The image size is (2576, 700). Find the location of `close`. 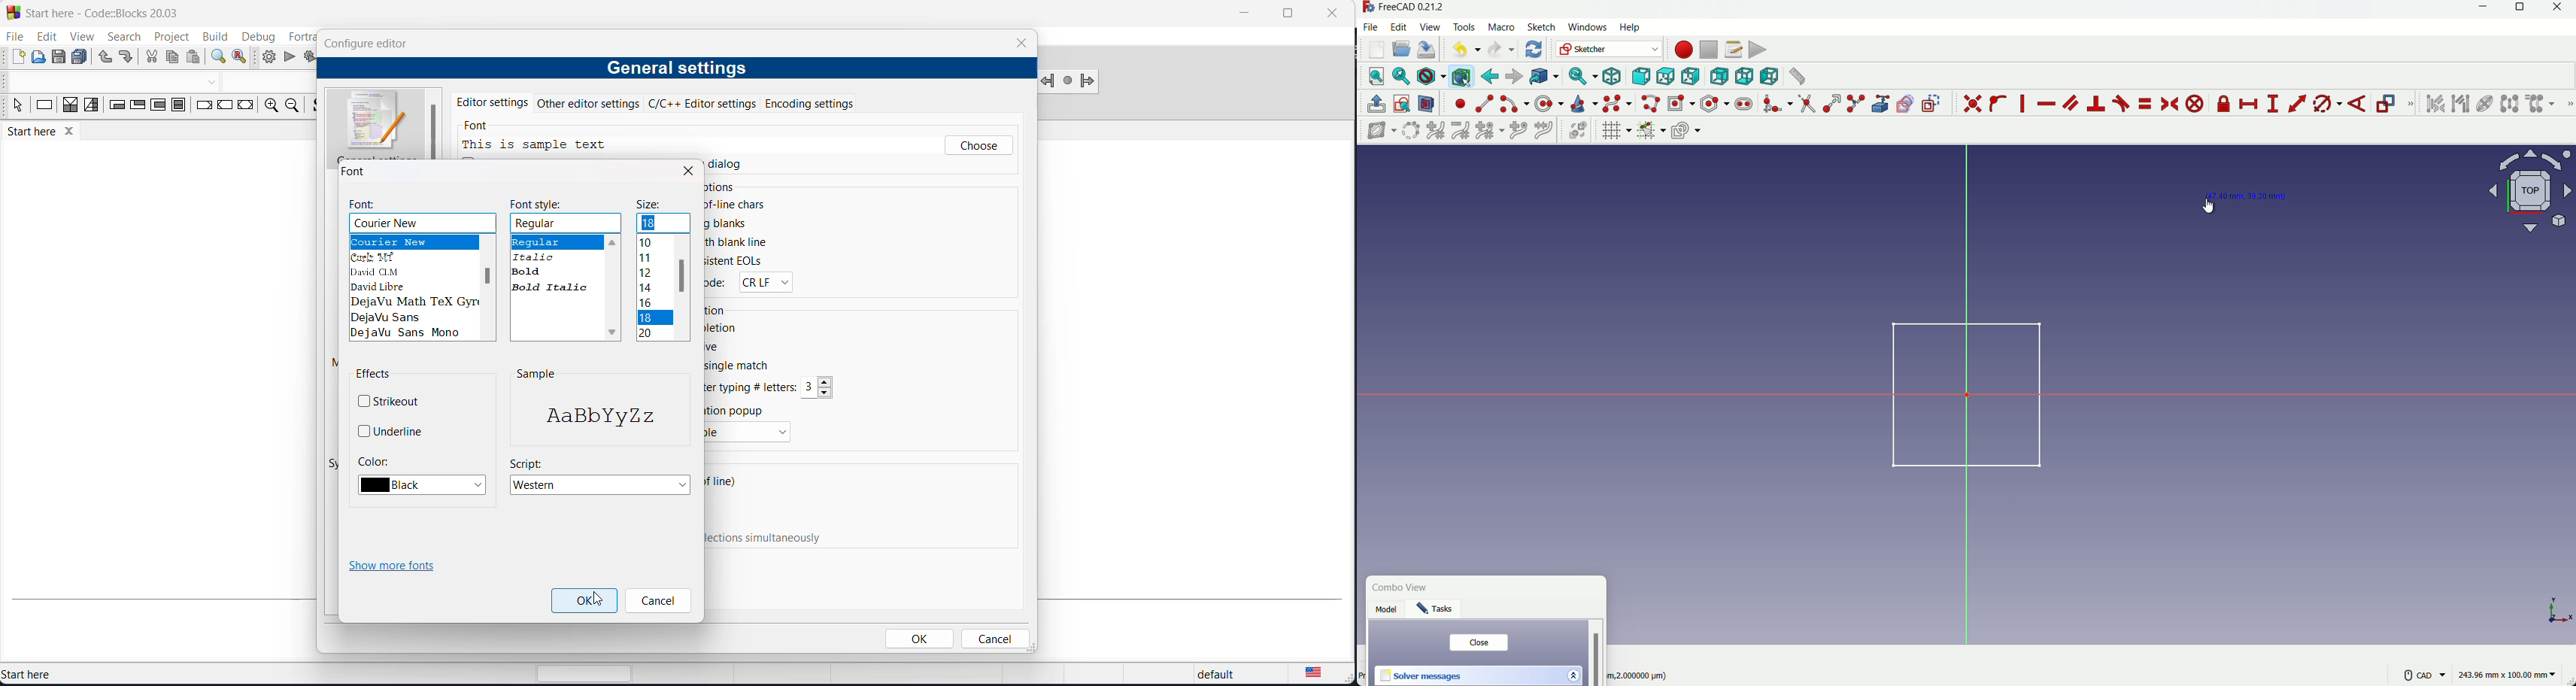

close is located at coordinates (687, 171).